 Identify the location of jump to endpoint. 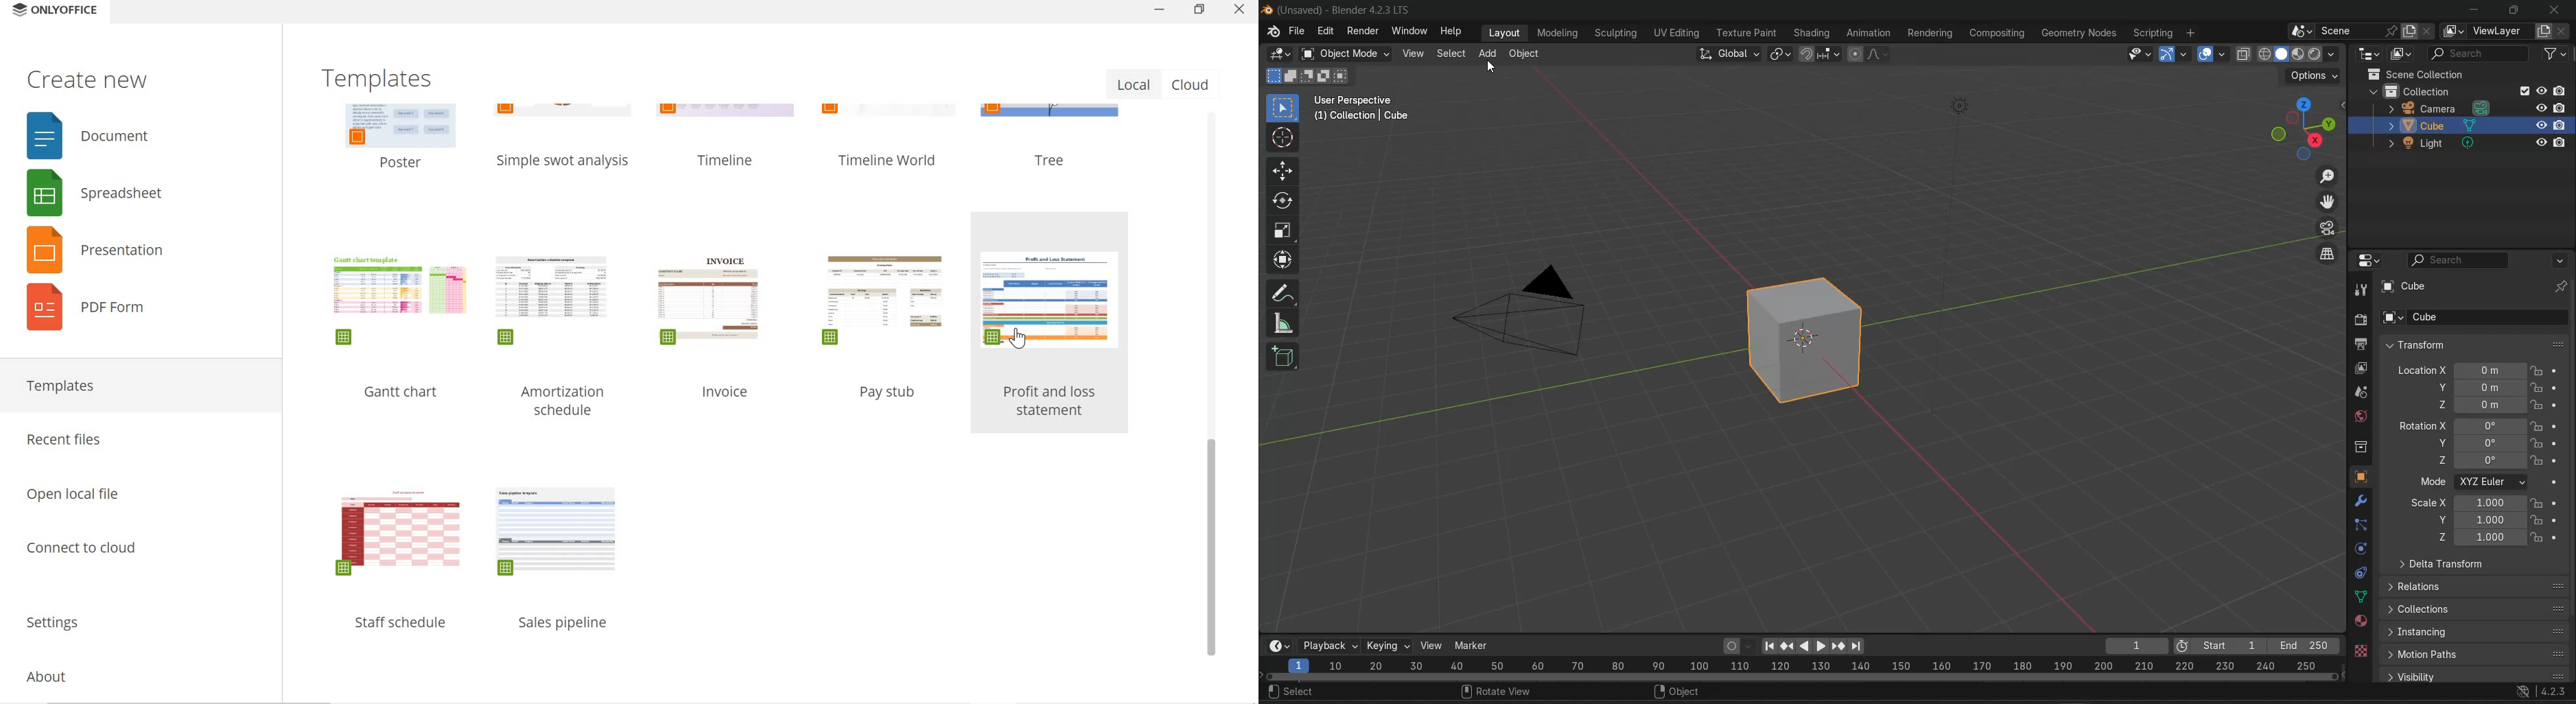
(1772, 646).